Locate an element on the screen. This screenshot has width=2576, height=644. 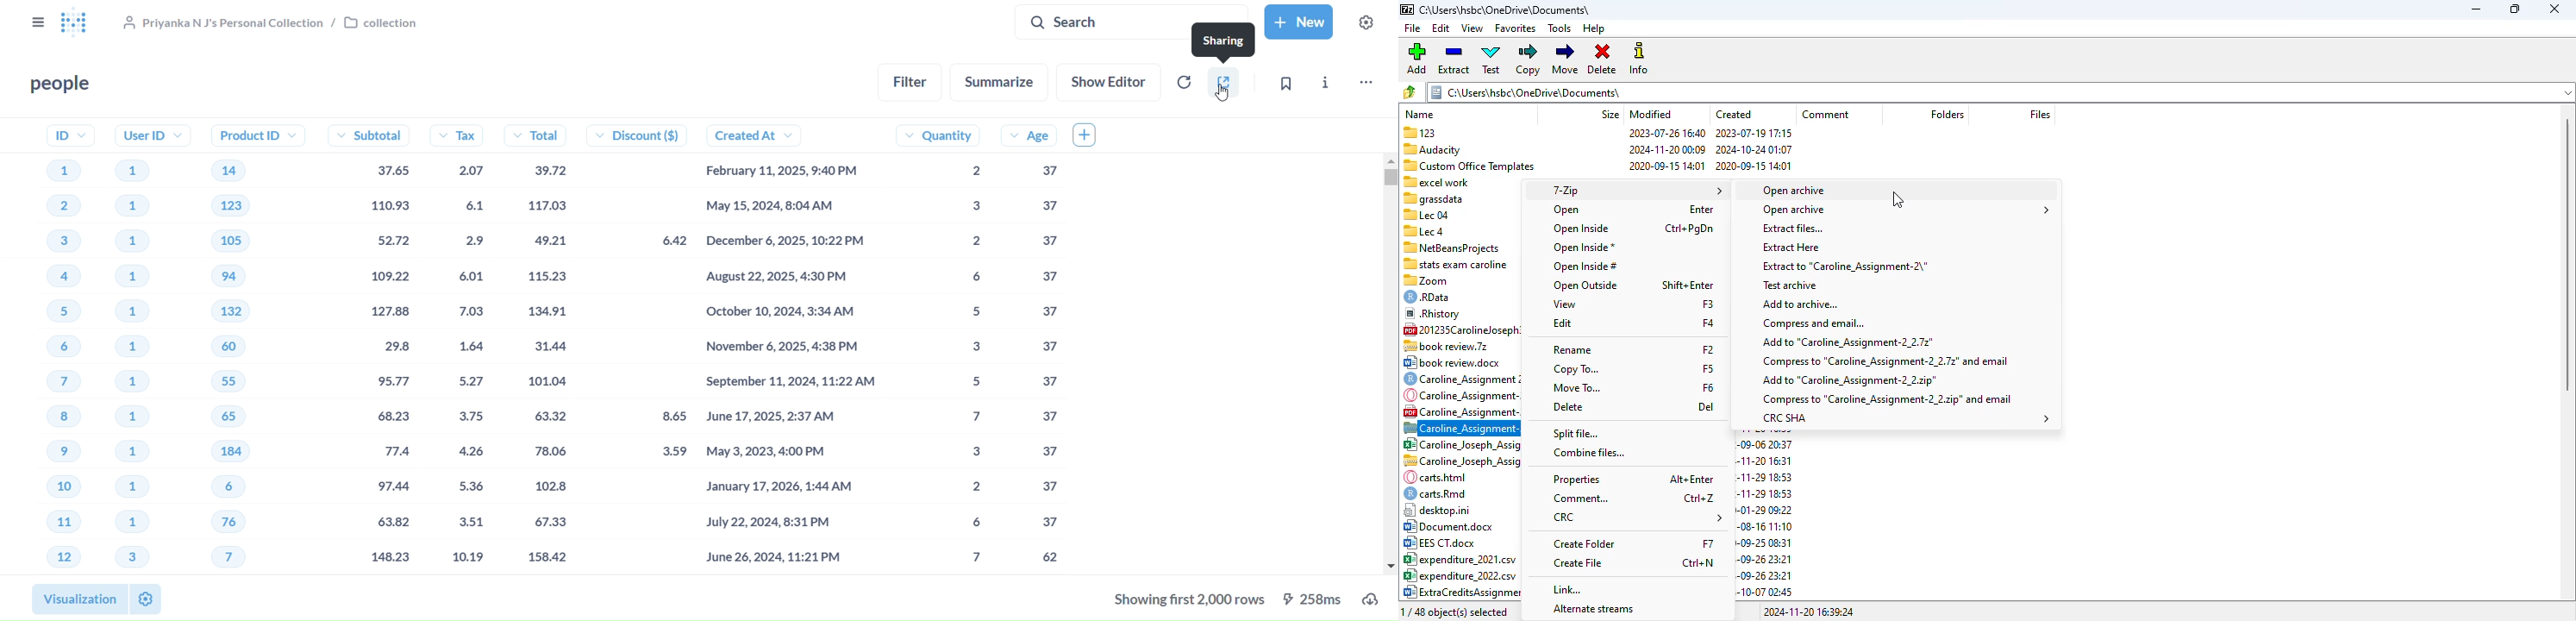
copy is located at coordinates (1528, 60).